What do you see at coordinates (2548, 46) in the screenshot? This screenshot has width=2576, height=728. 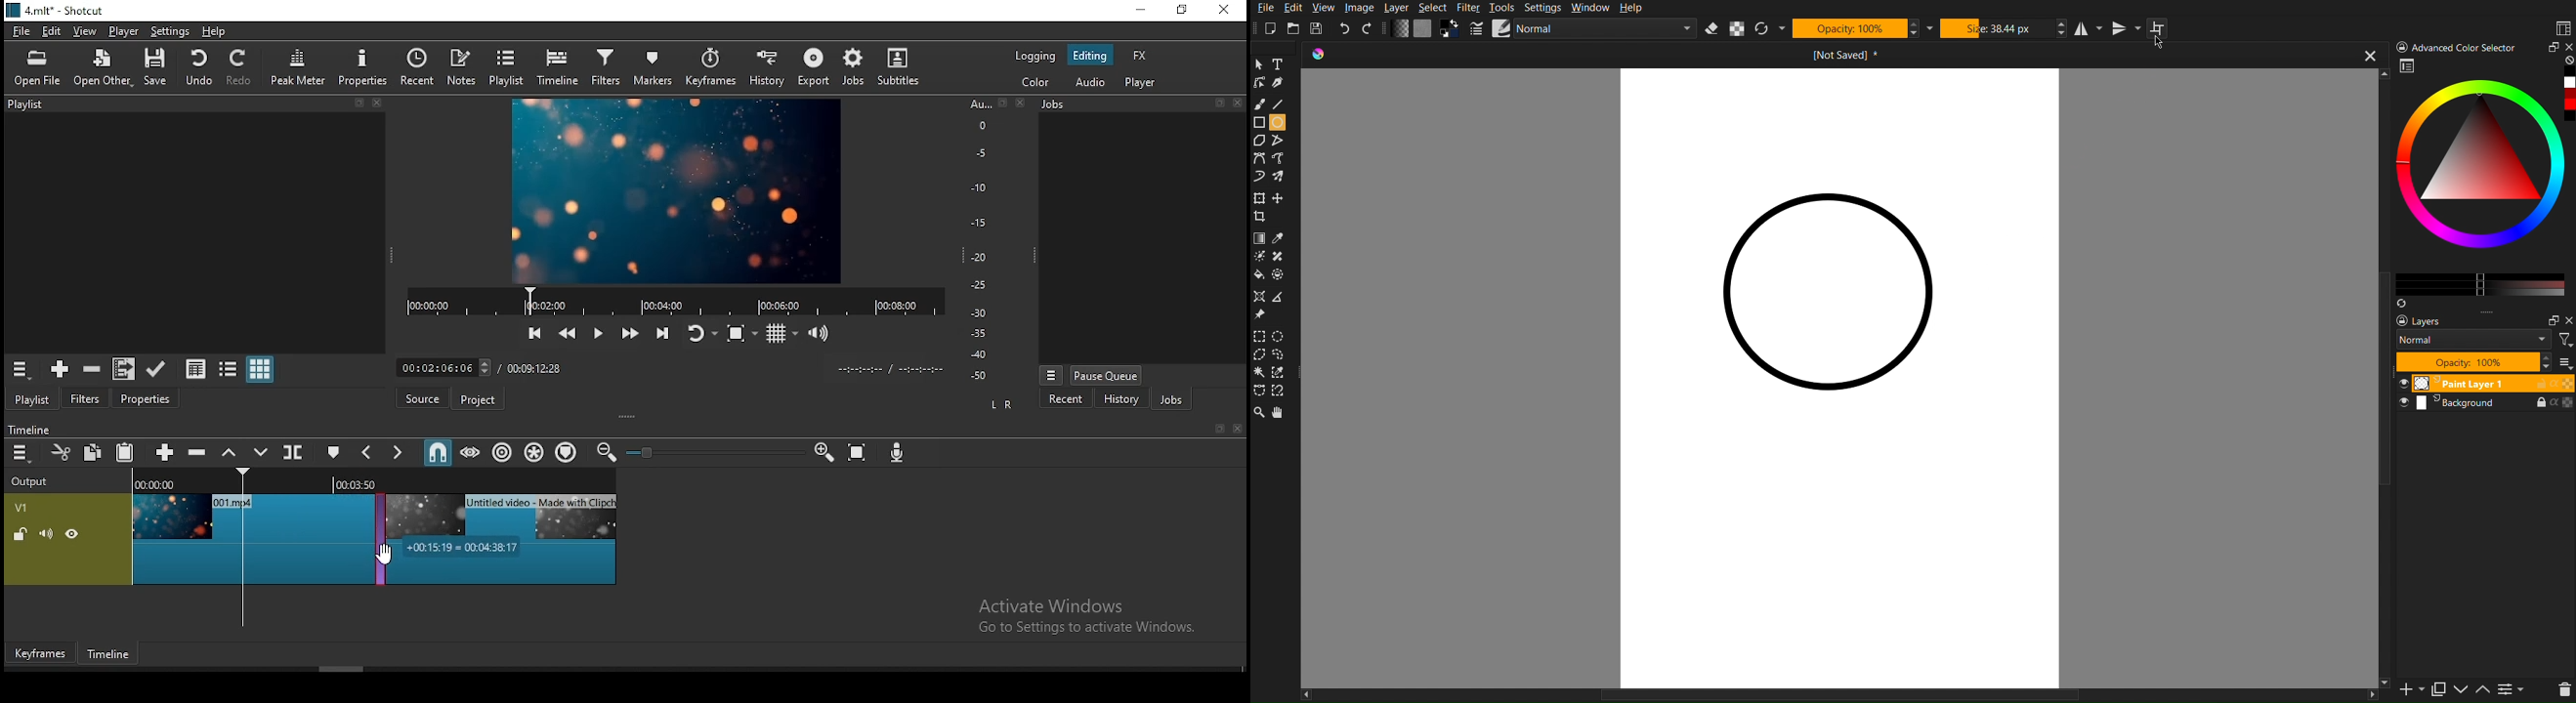 I see `Minimize` at bounding box center [2548, 46].